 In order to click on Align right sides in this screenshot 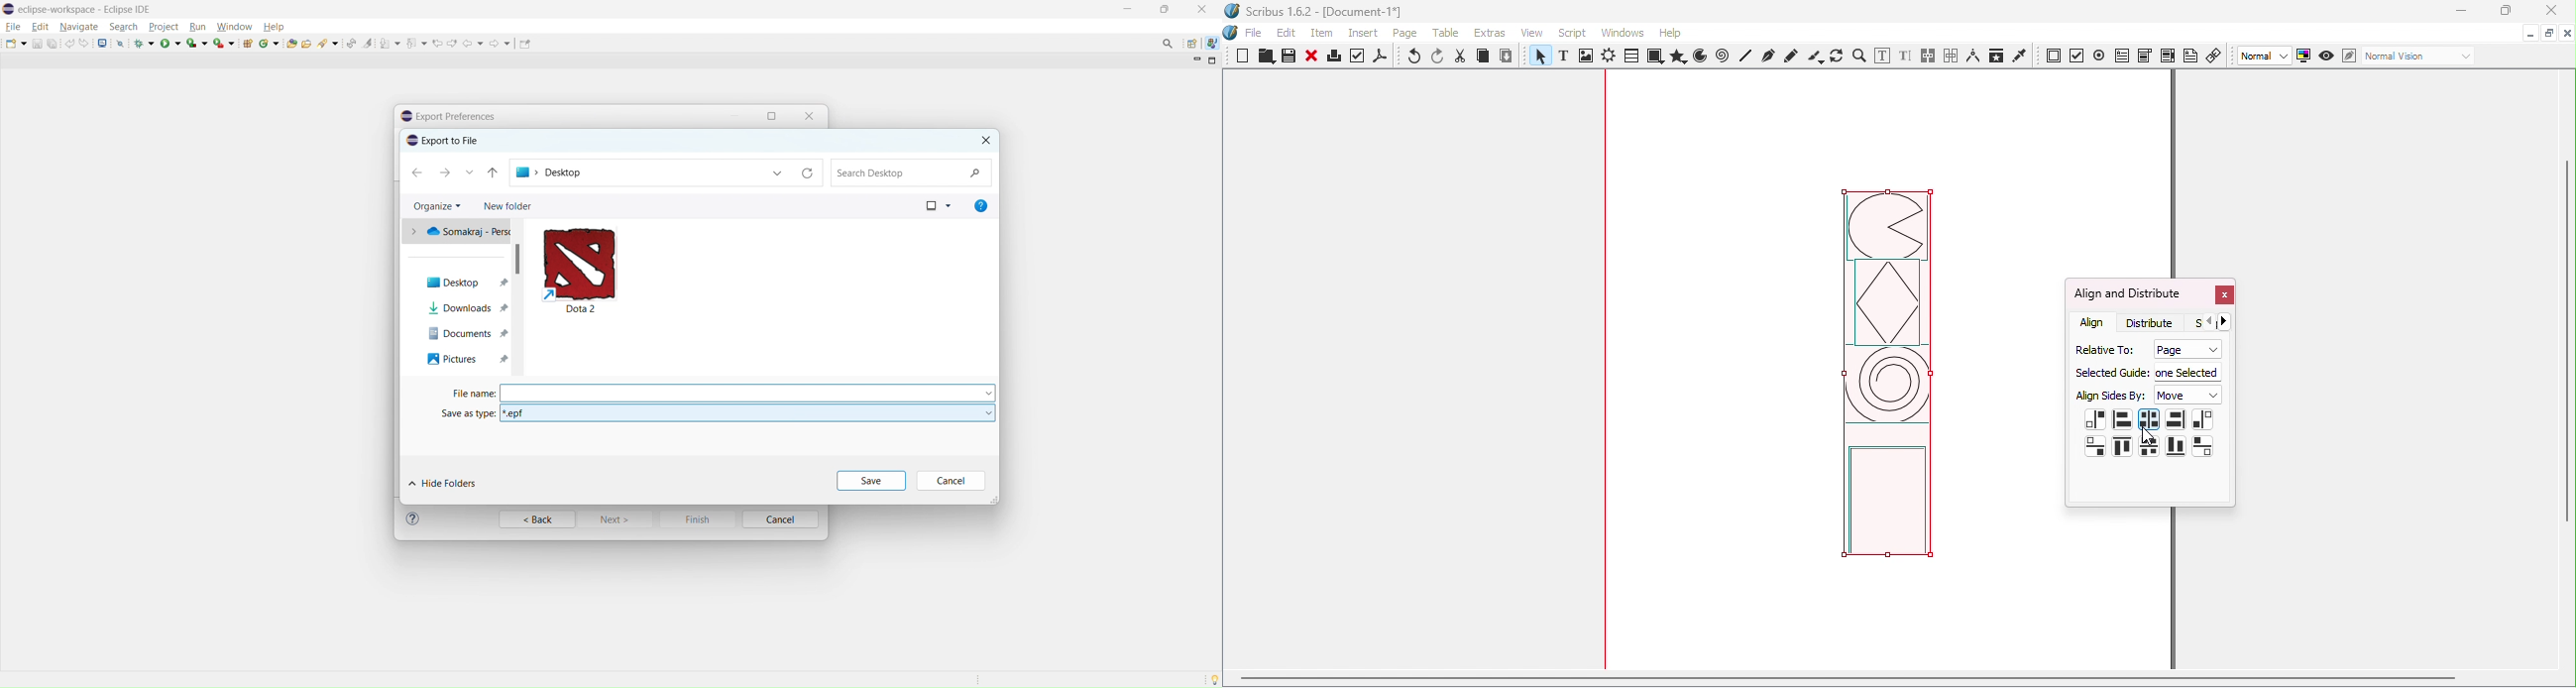, I will do `click(2175, 420)`.